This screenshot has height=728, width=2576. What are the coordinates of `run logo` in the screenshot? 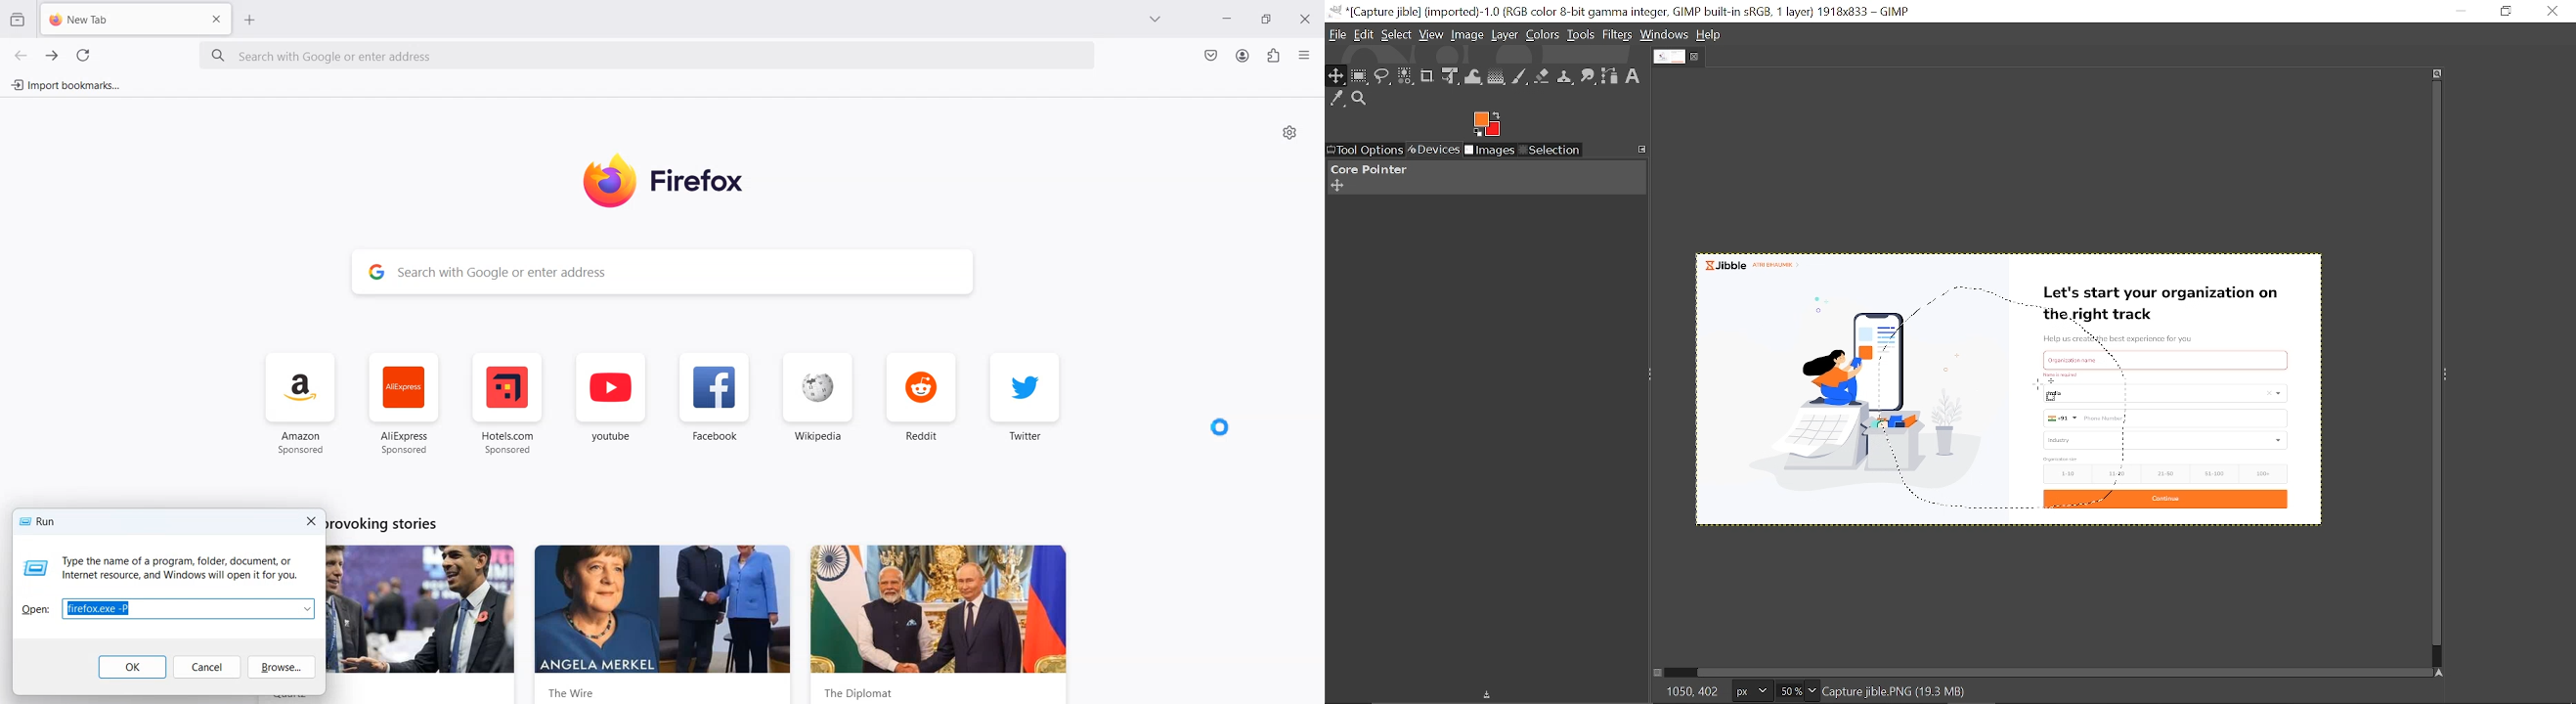 It's located at (34, 569).